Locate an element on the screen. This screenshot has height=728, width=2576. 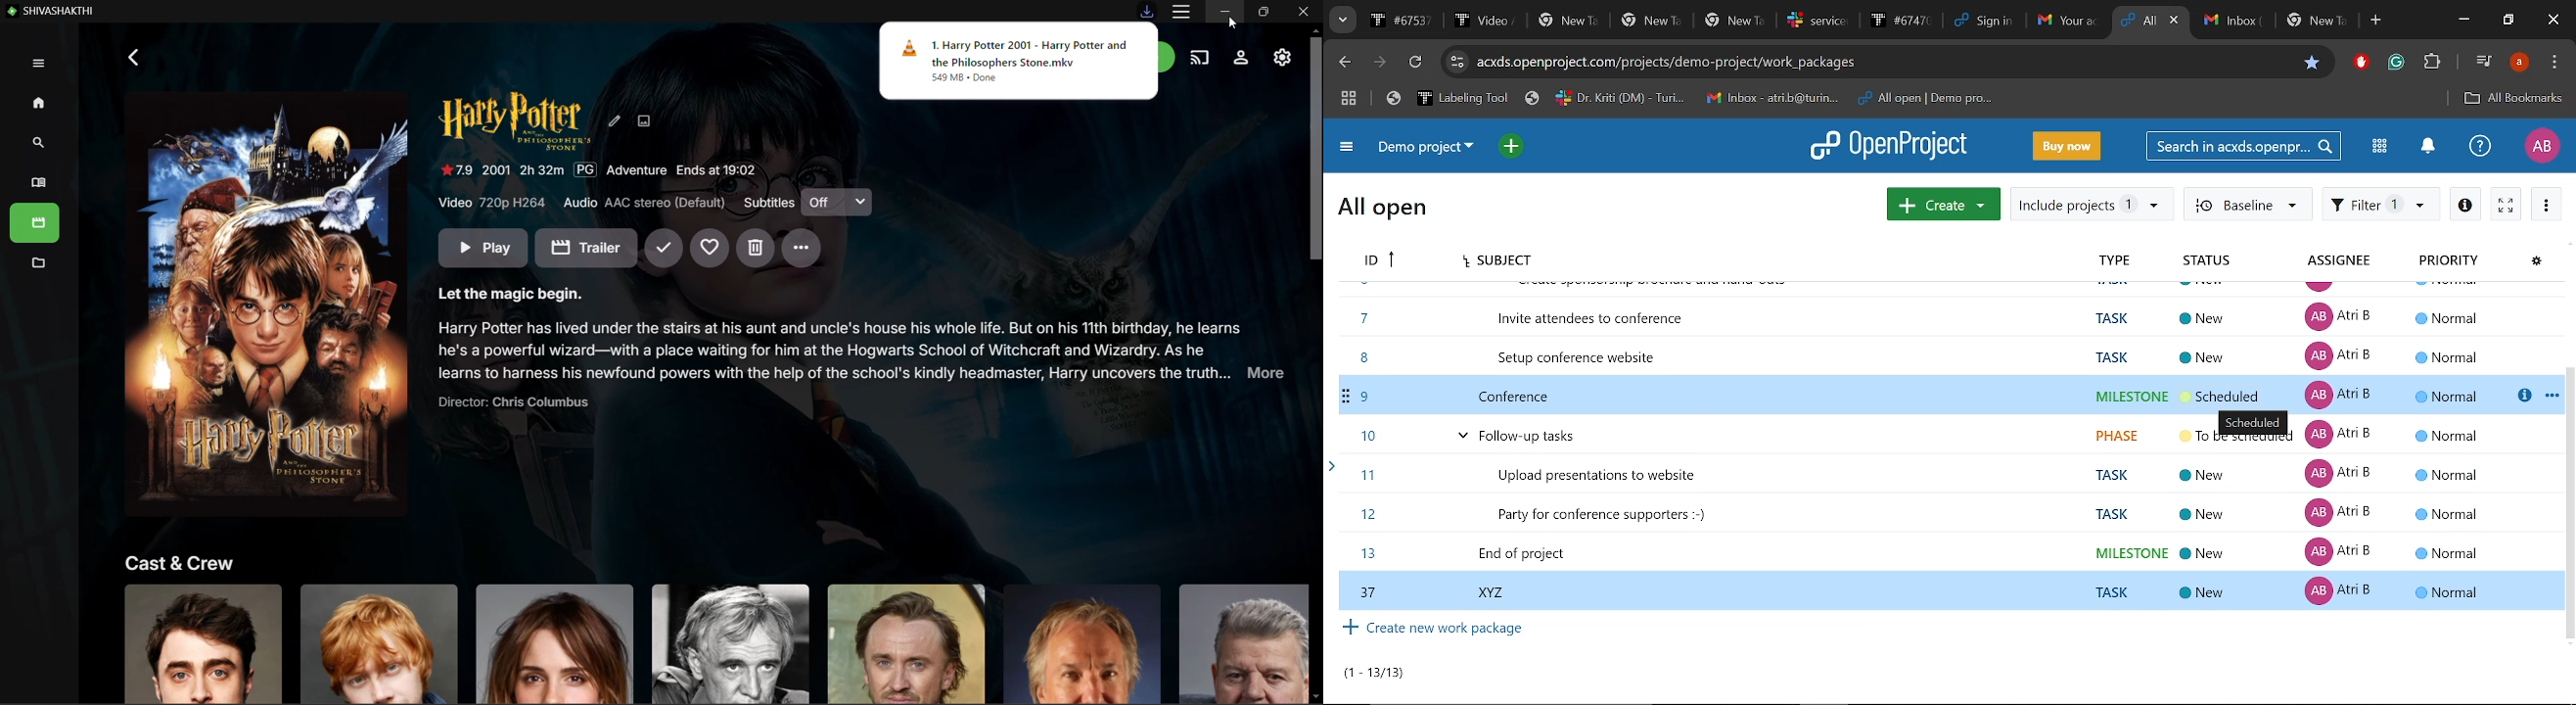
Close is located at coordinates (2554, 20).